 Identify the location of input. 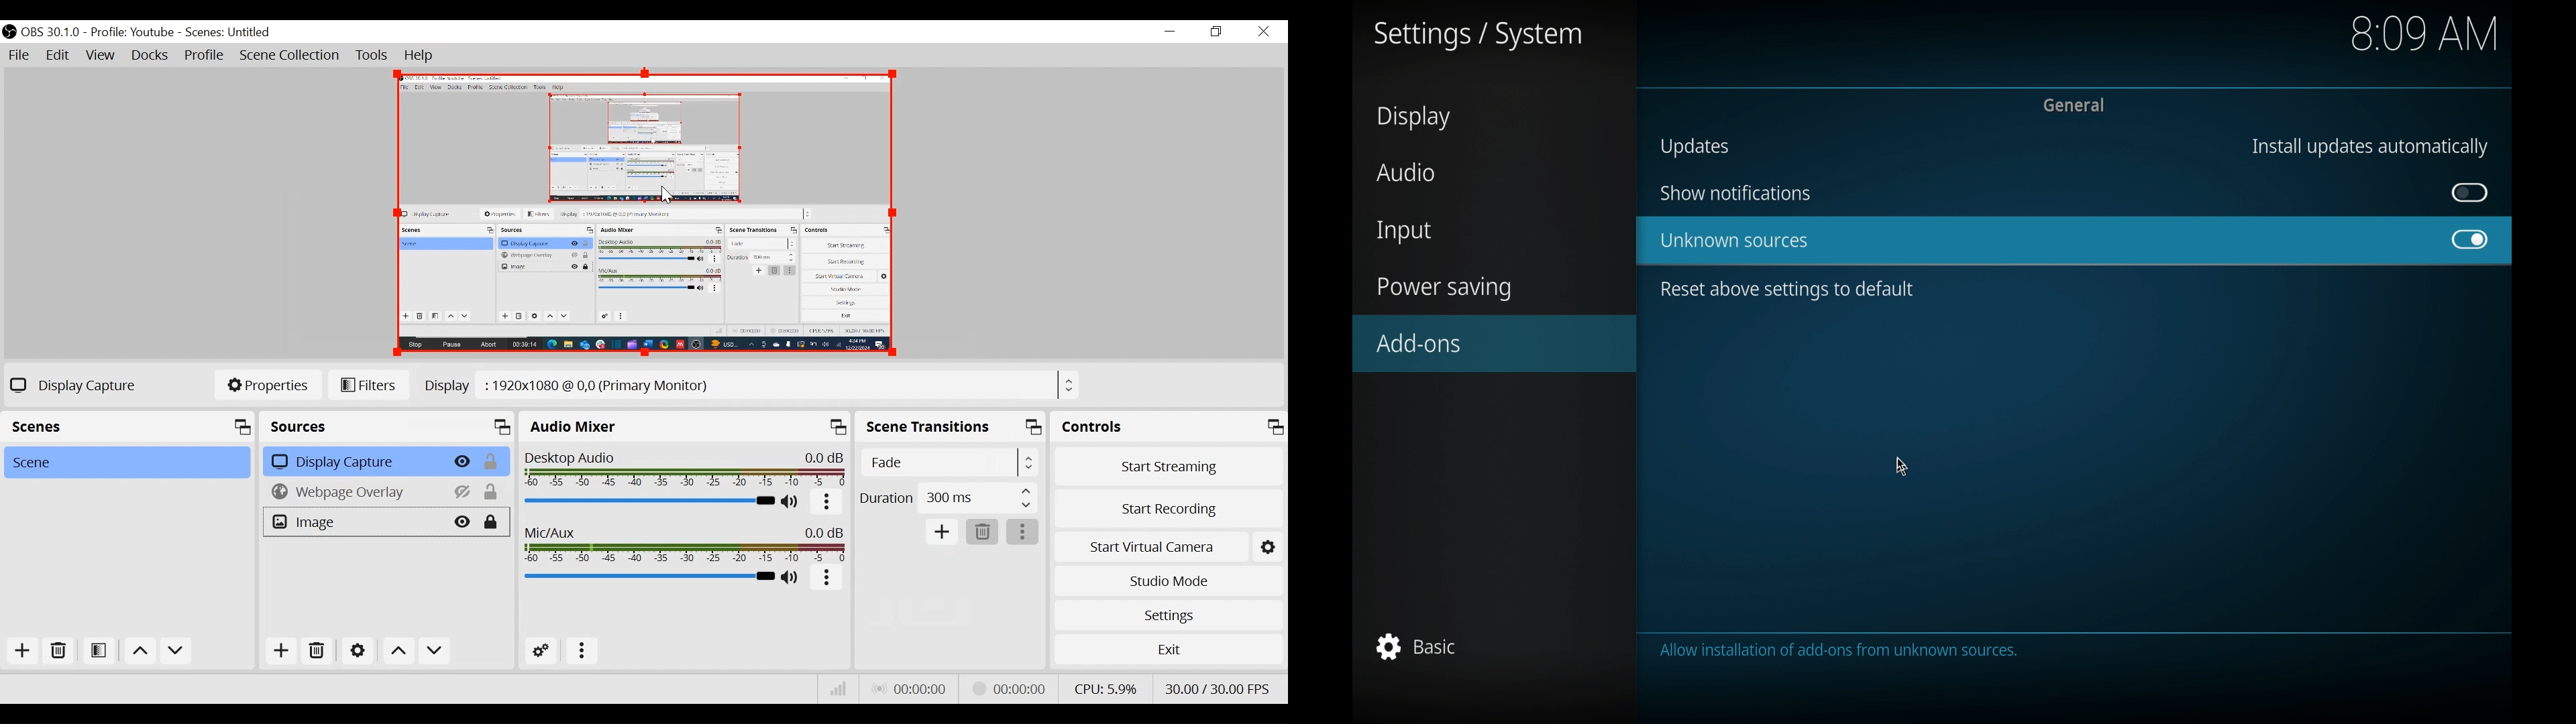
(1405, 233).